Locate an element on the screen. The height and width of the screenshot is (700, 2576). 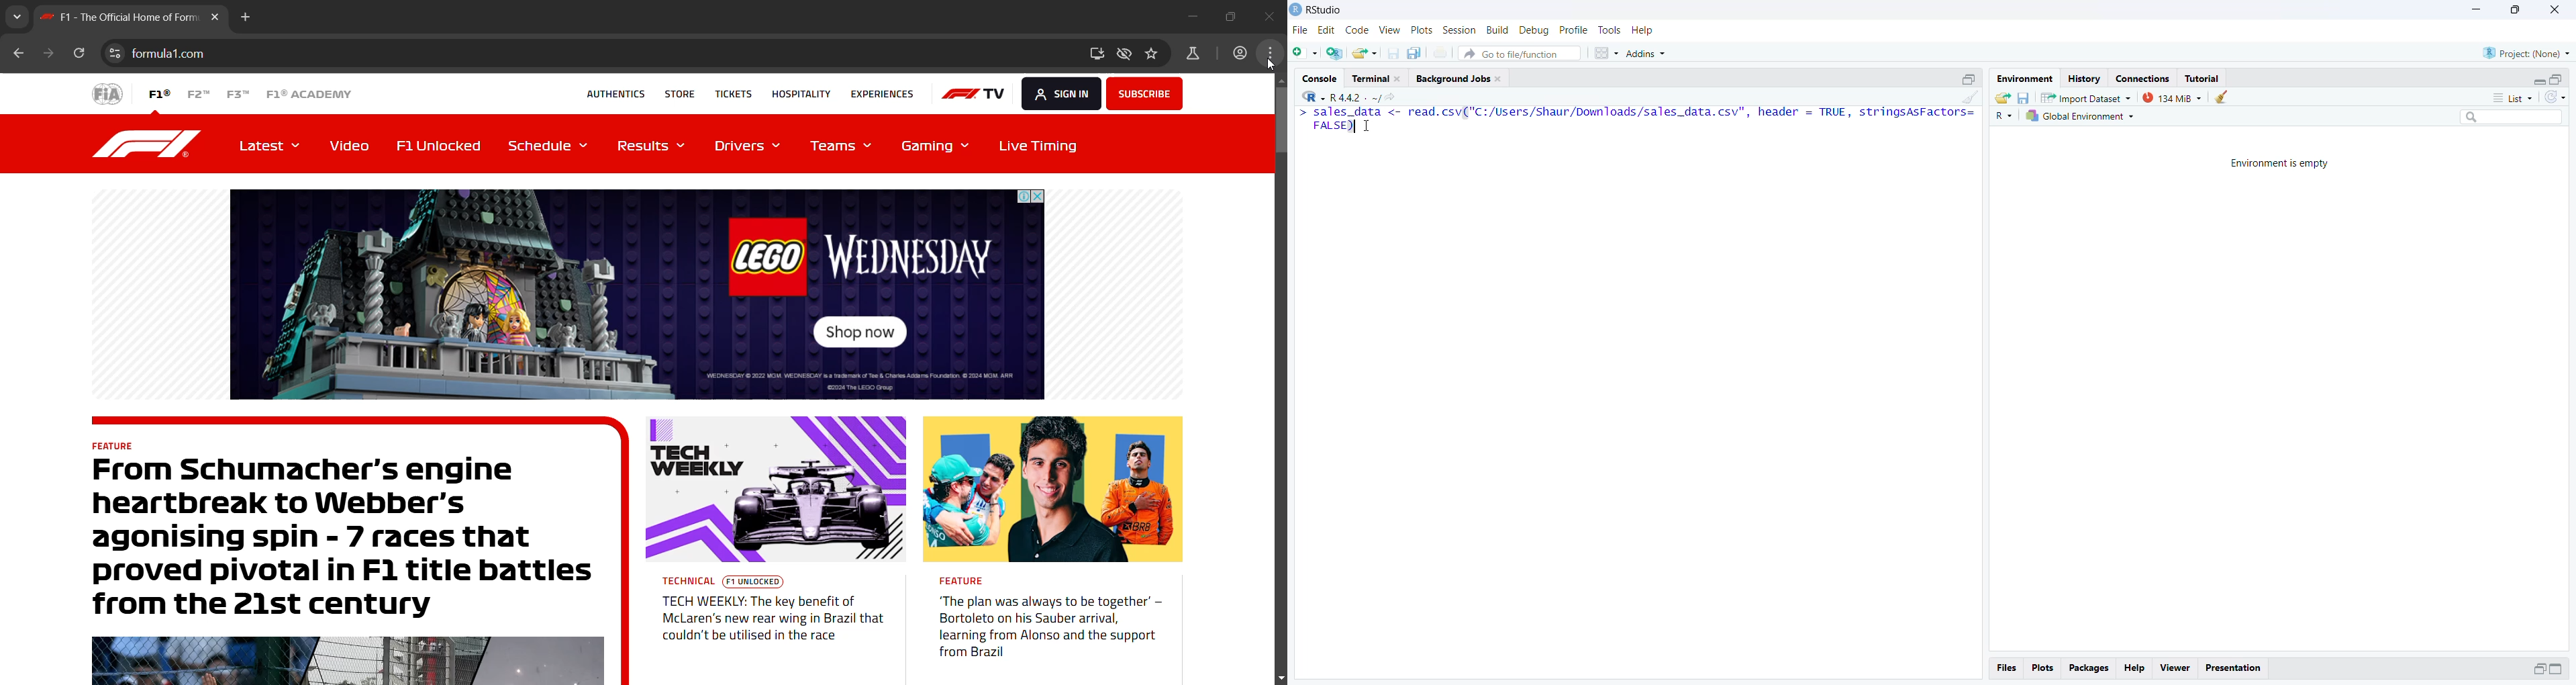
File is located at coordinates (1300, 32).